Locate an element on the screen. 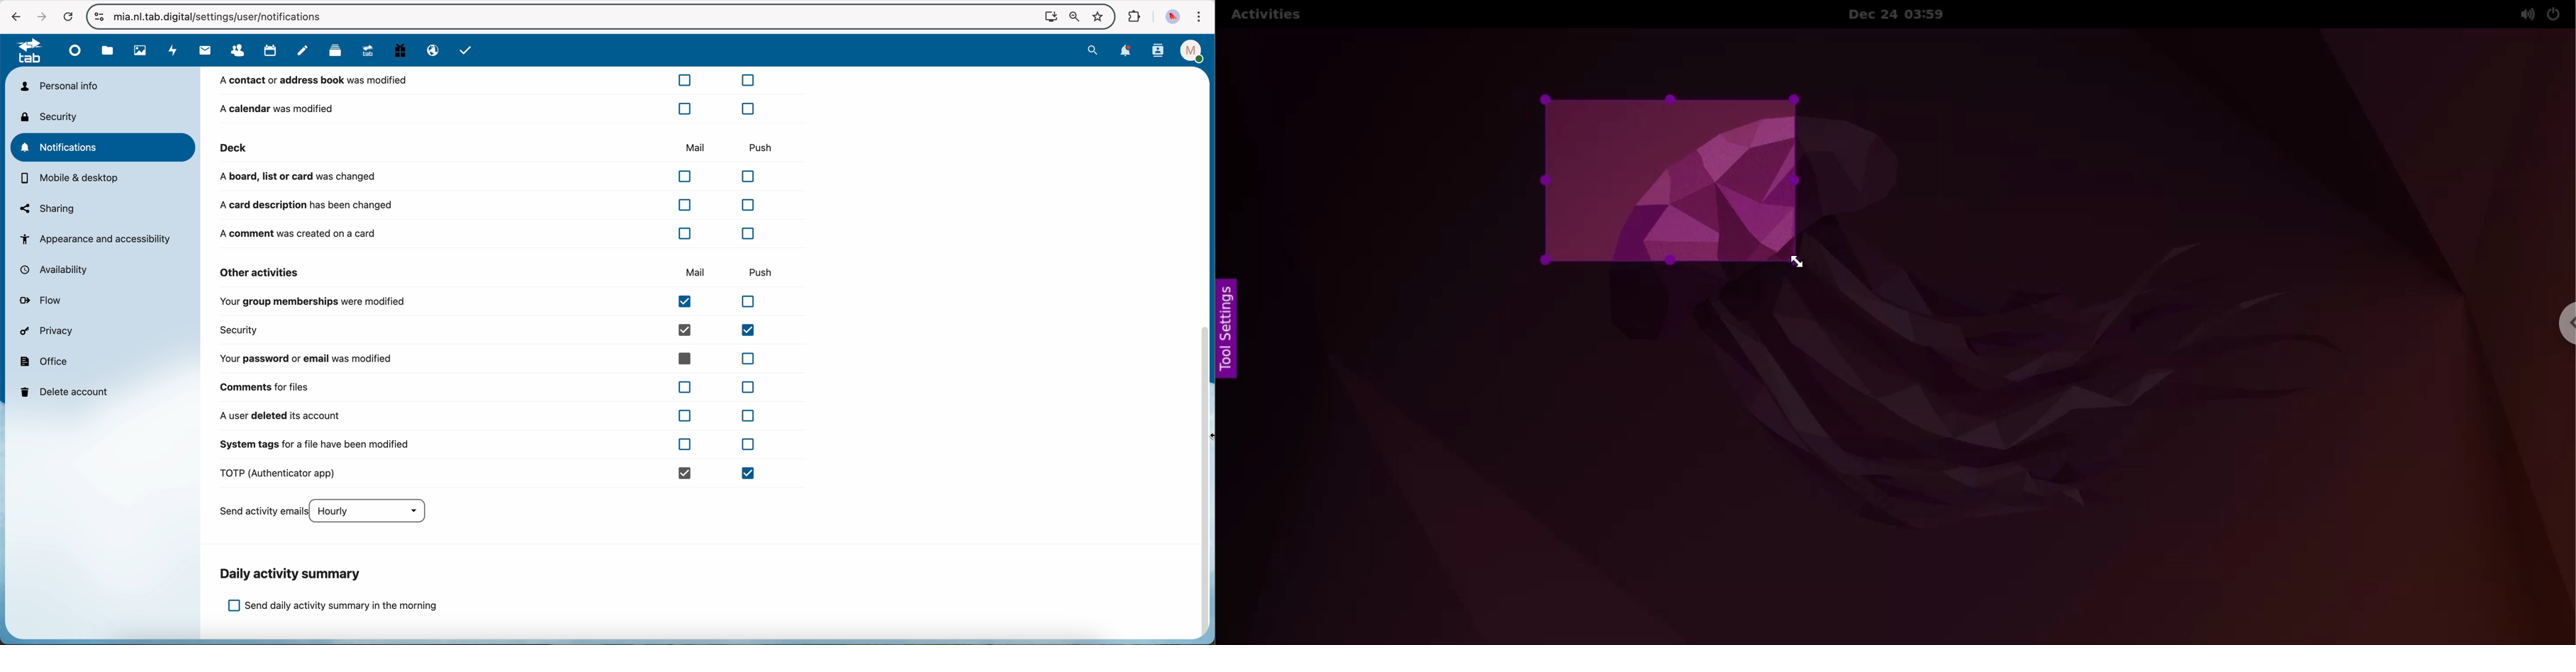  profile picture is located at coordinates (1173, 16).